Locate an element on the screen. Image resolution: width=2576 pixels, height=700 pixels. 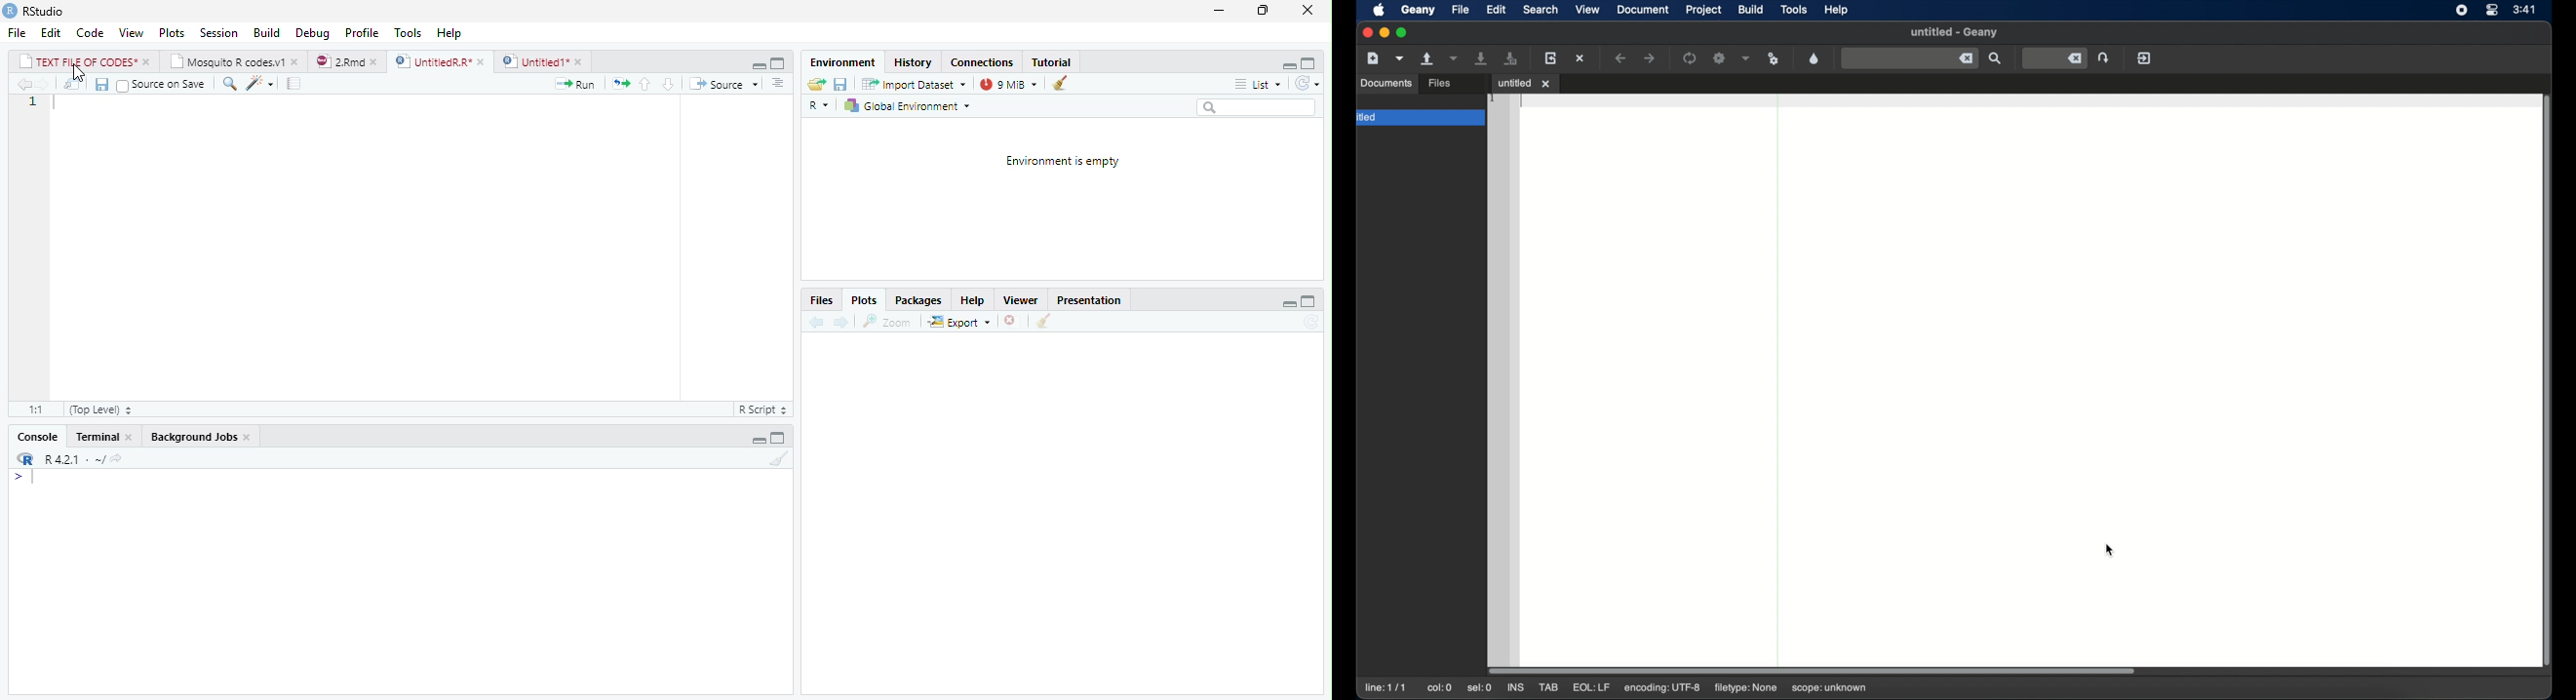
Presentation is located at coordinates (1093, 300).